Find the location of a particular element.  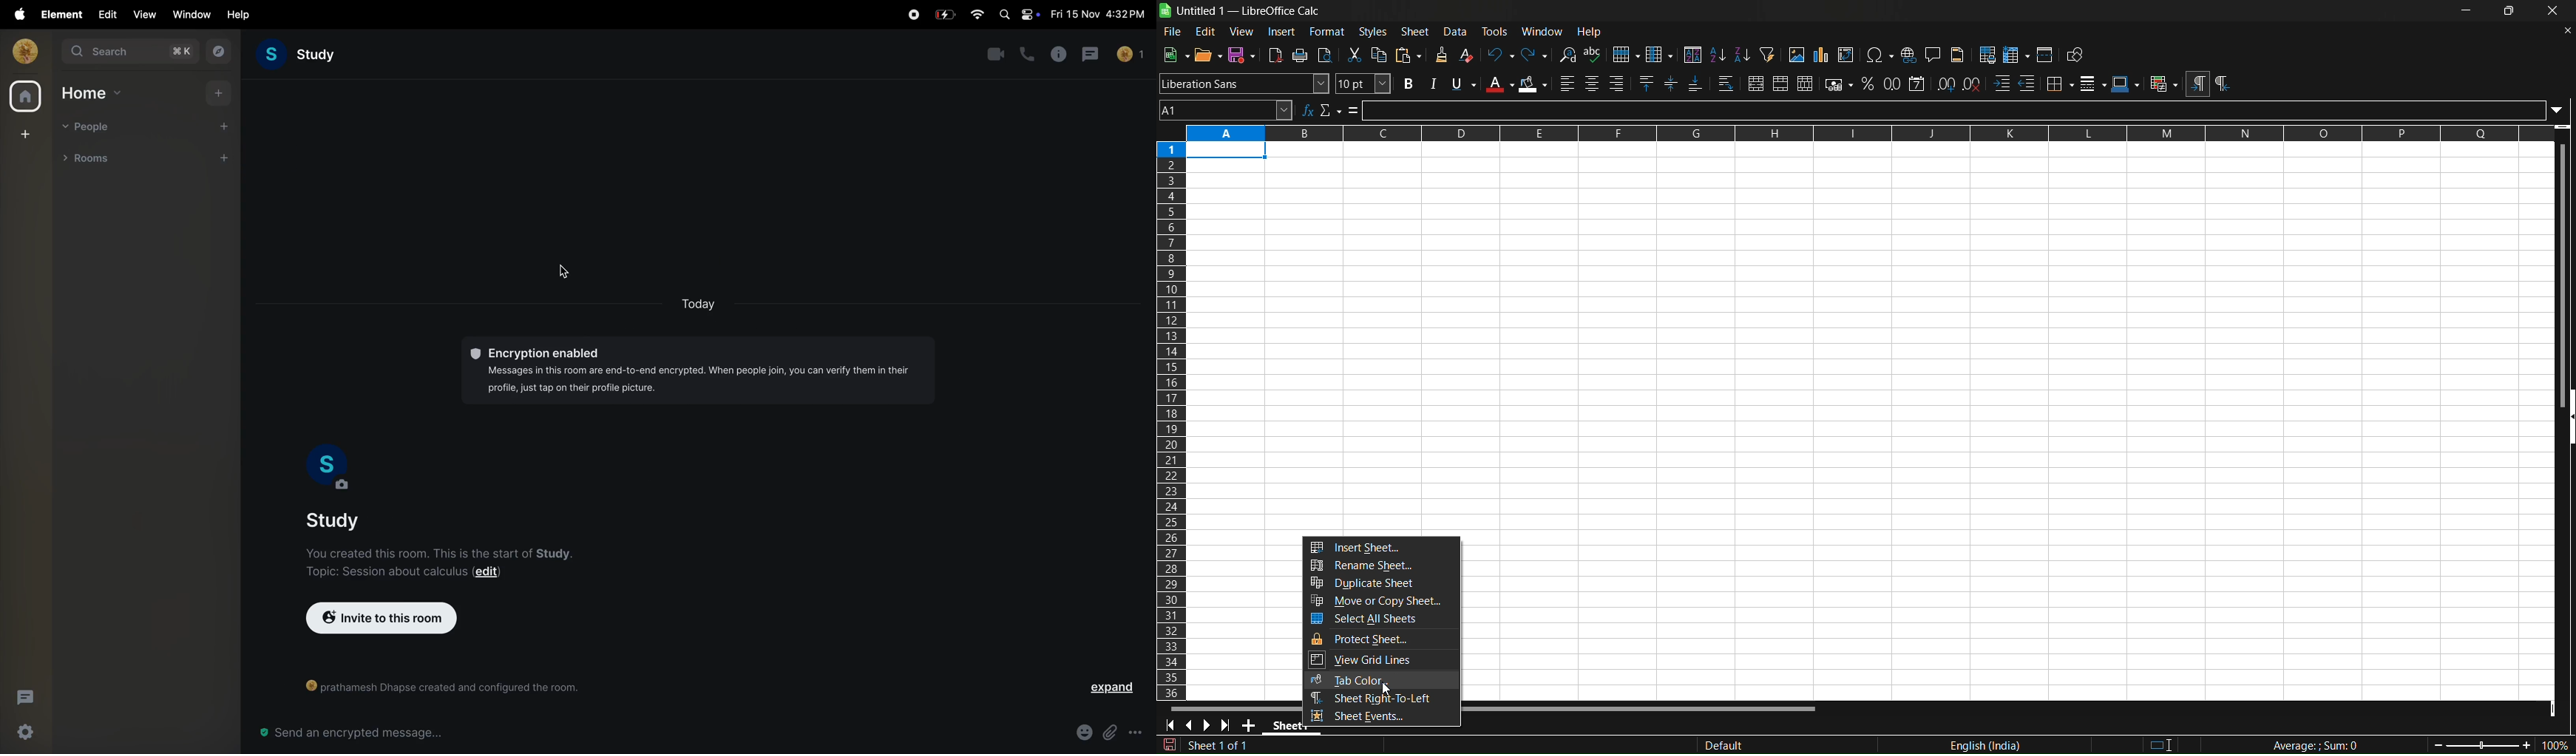

threads is located at coordinates (23, 697).